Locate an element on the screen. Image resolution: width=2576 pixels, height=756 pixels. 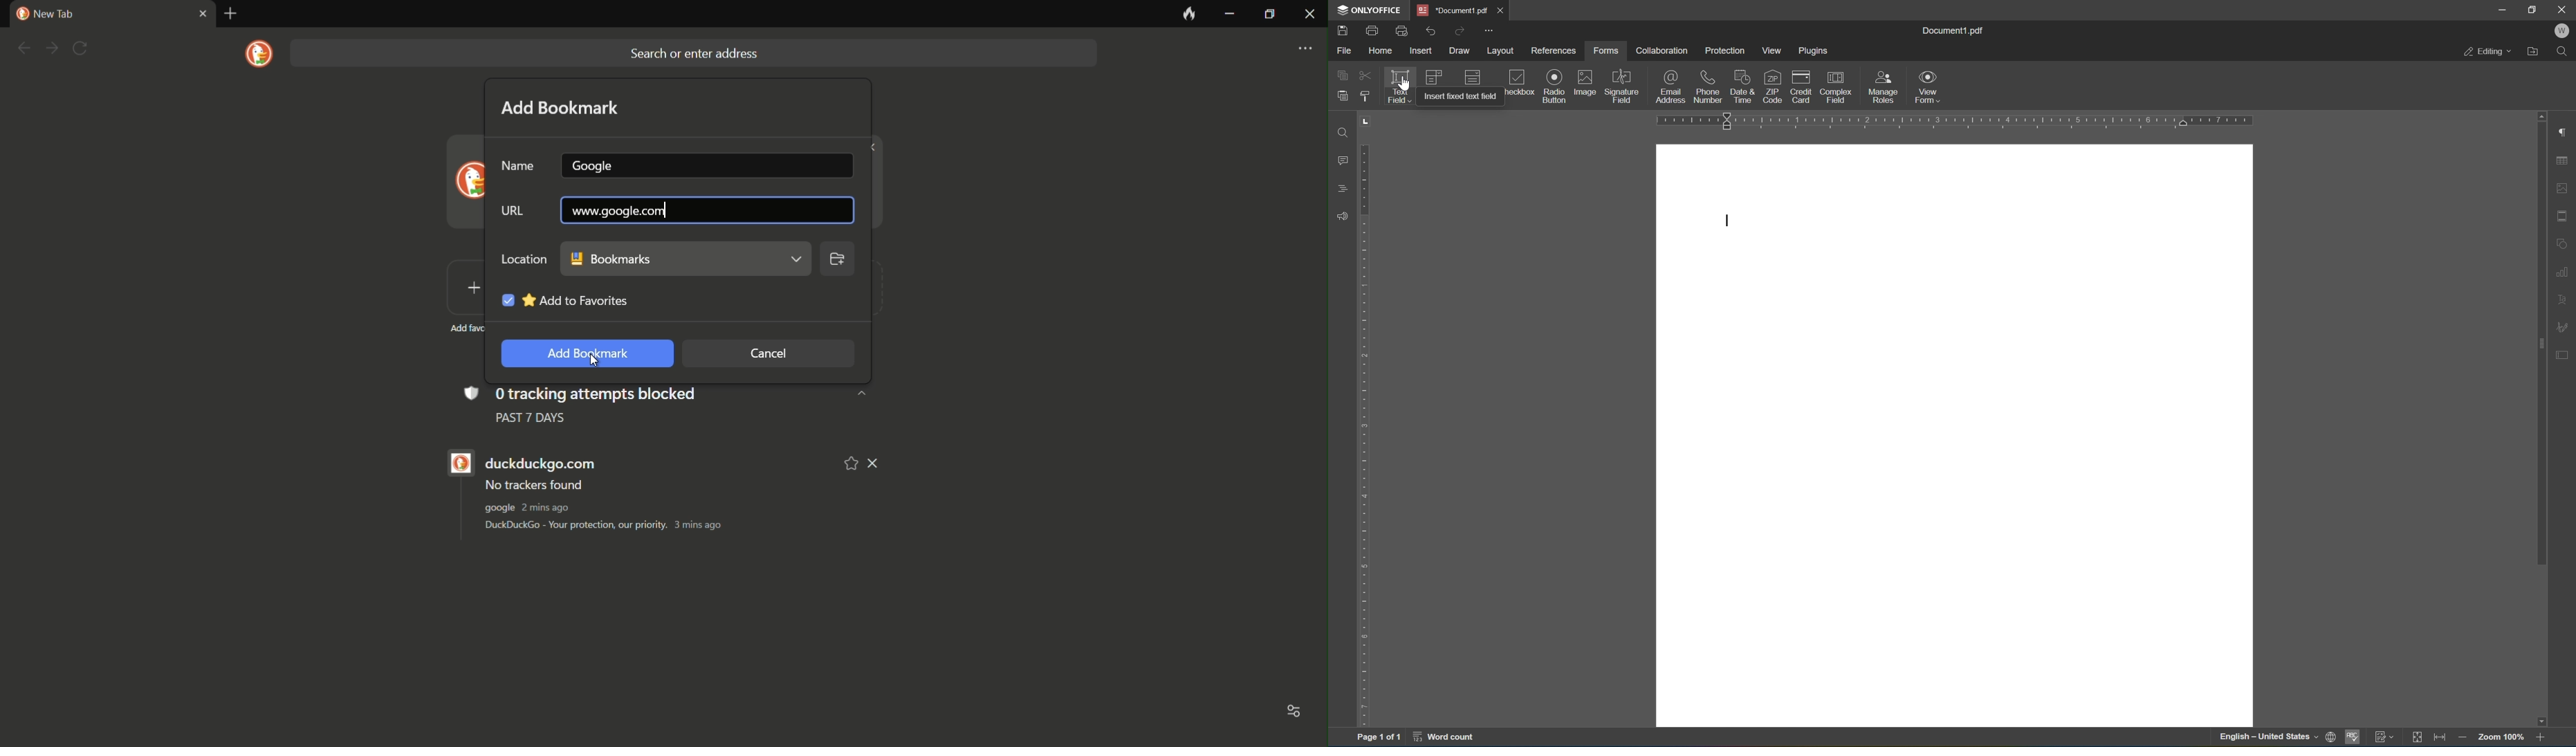
complex field is located at coordinates (1834, 87).